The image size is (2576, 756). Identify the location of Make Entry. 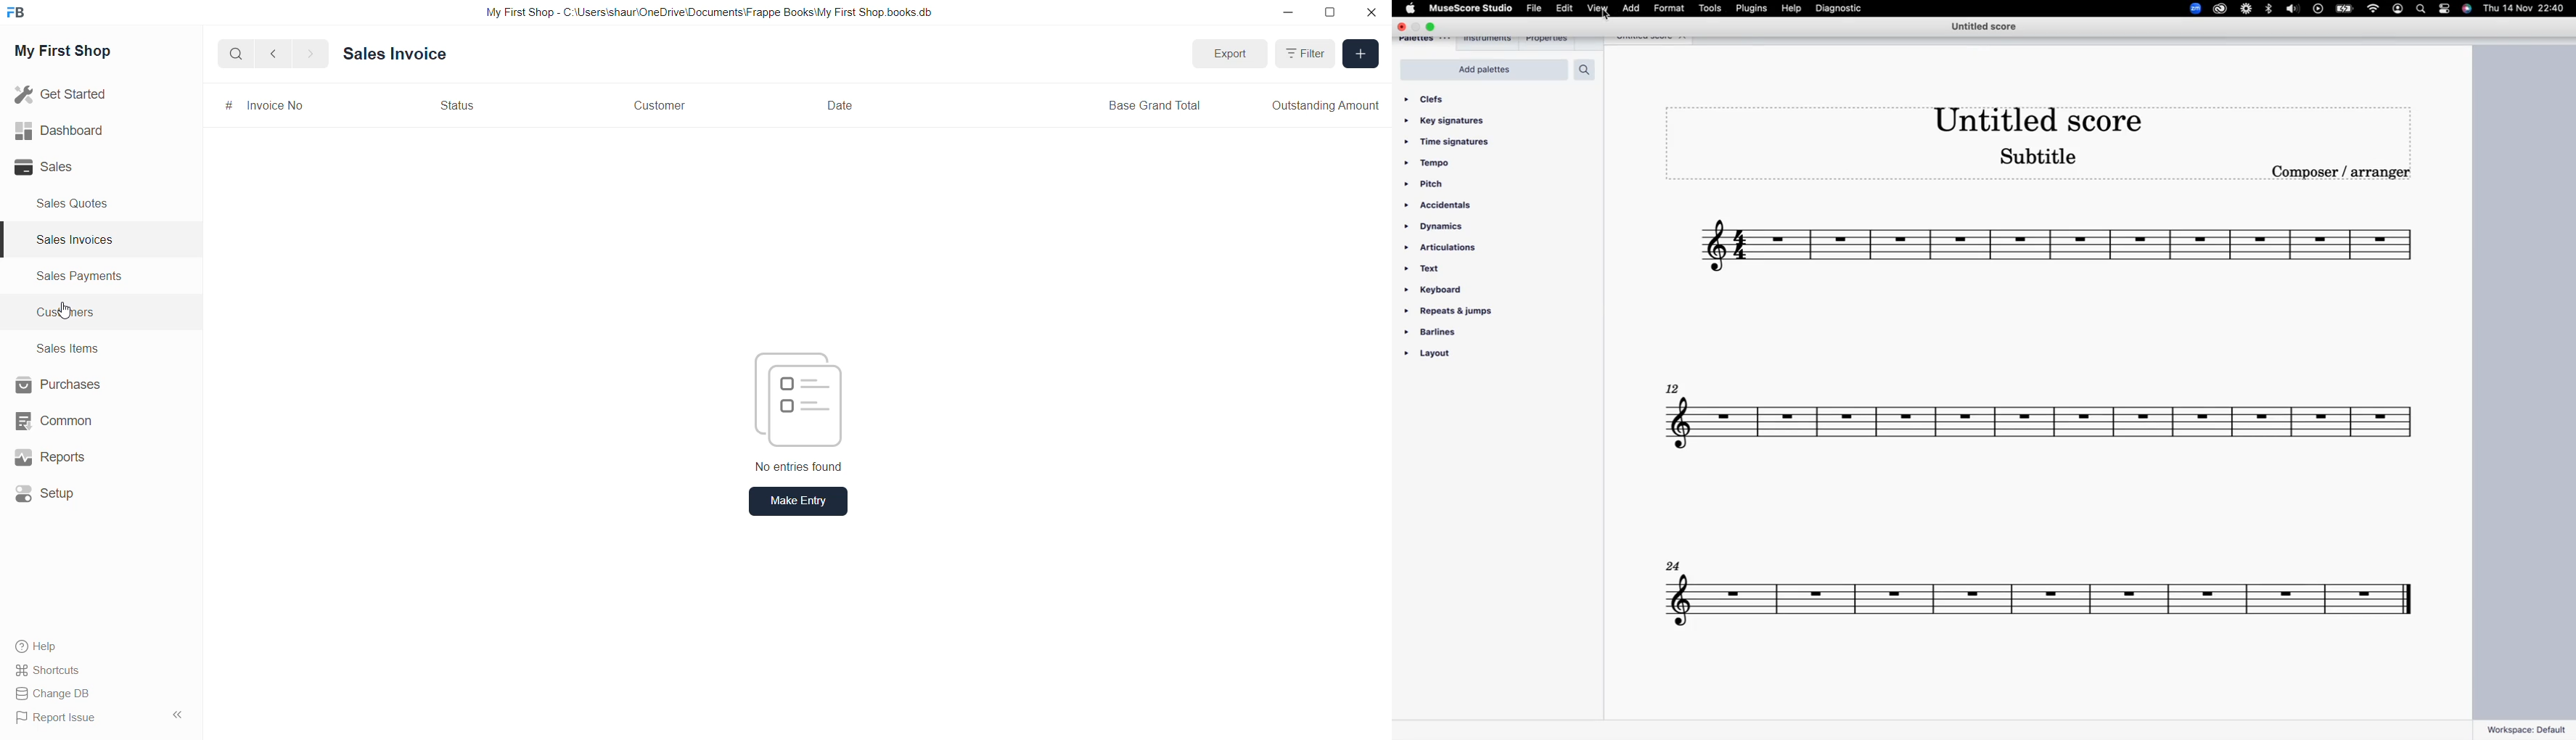
(798, 502).